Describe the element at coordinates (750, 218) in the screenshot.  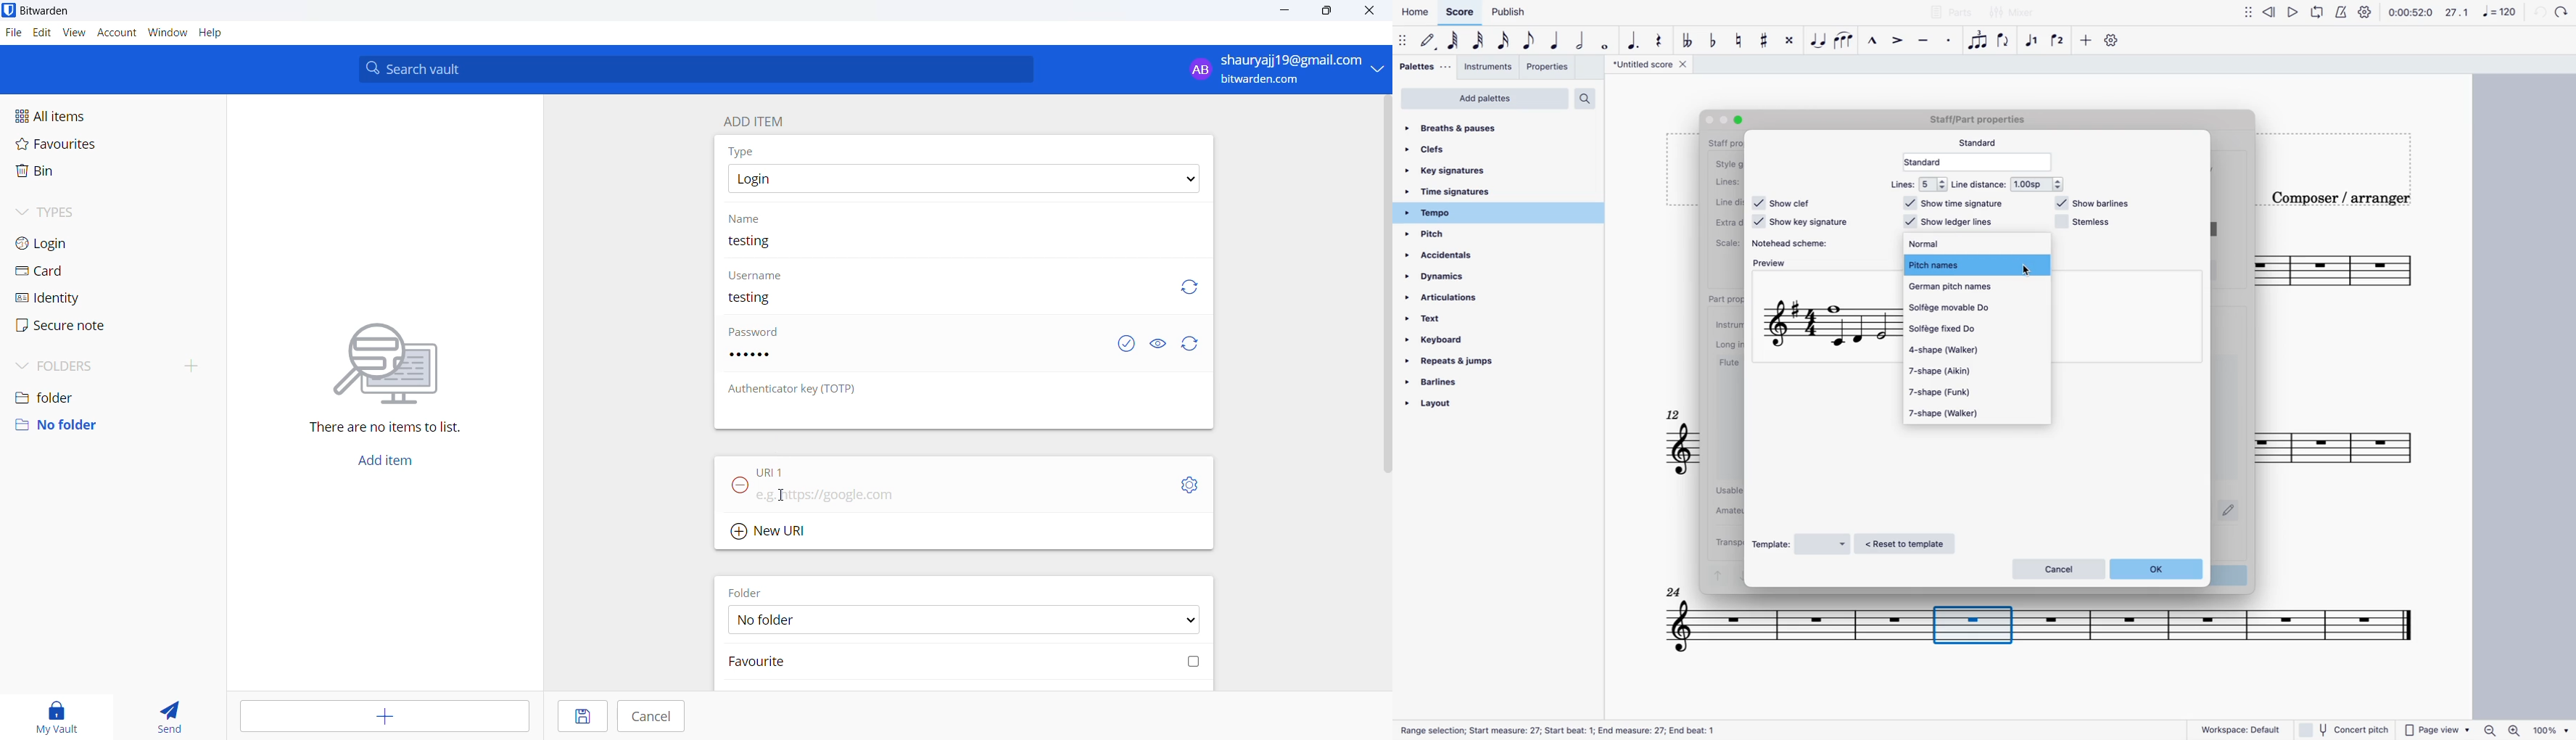
I see `name heading` at that location.